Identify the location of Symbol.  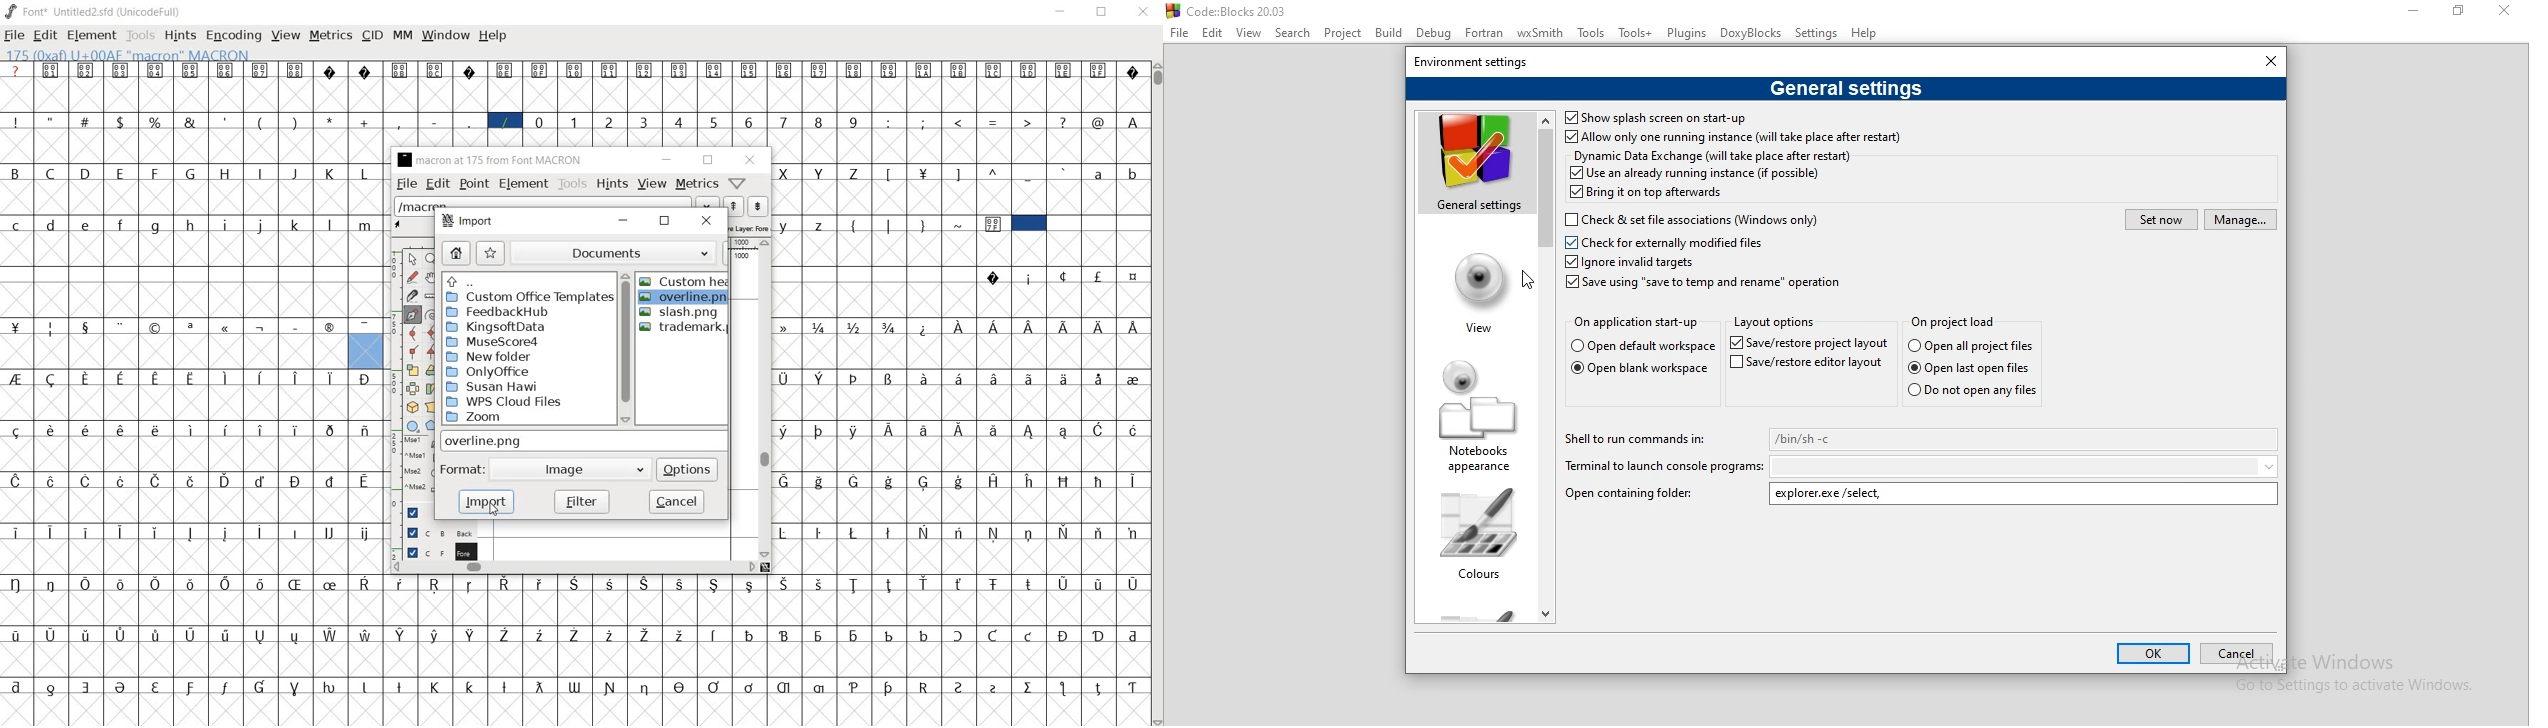
(226, 69).